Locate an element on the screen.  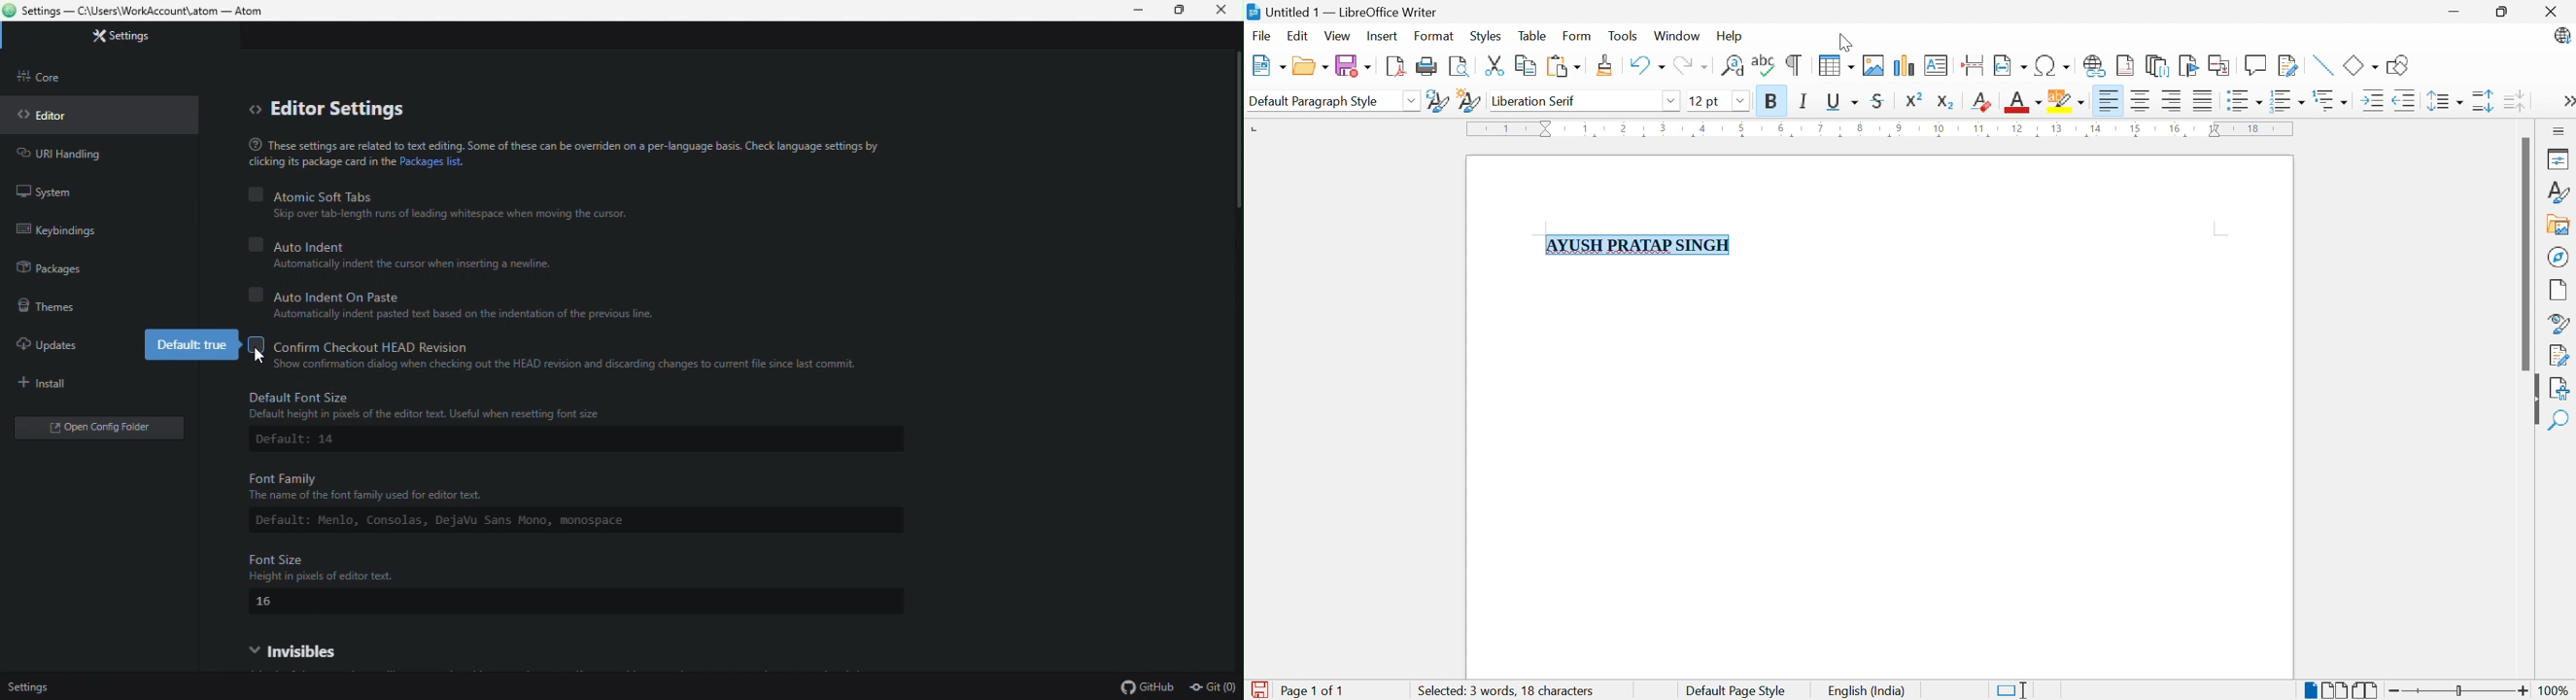
4 words, 19 characters is located at coordinates (1508, 690).